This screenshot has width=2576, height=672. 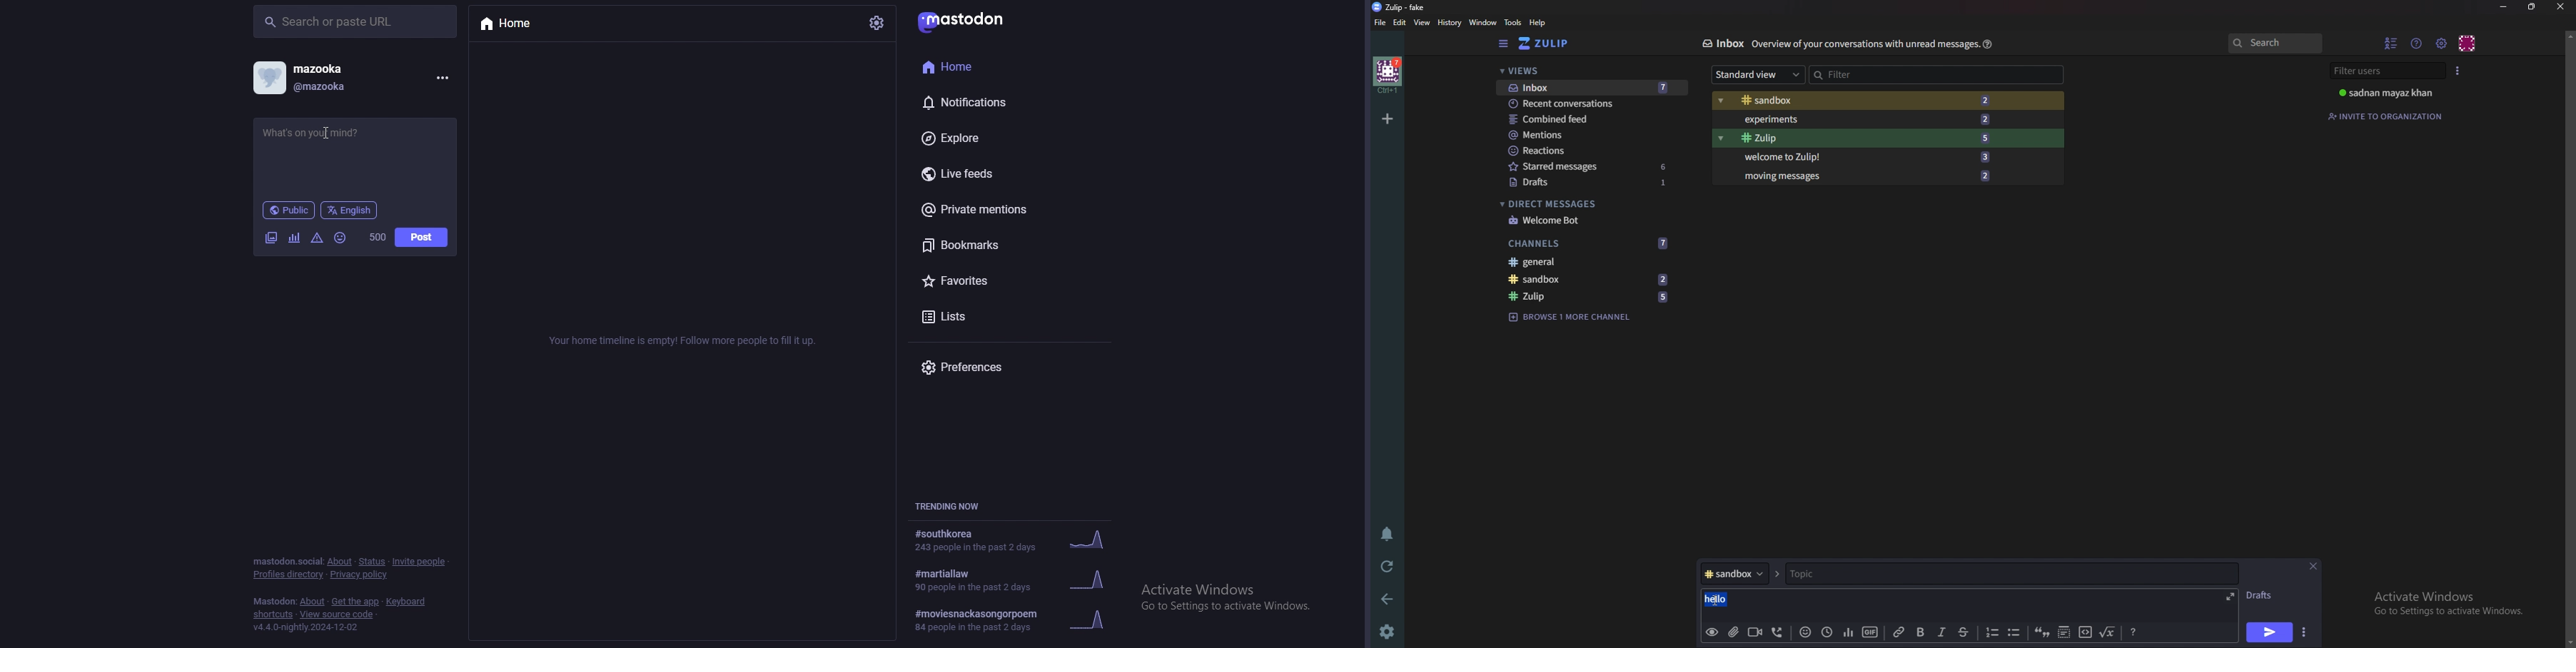 What do you see at coordinates (1942, 634) in the screenshot?
I see `Italic` at bounding box center [1942, 634].